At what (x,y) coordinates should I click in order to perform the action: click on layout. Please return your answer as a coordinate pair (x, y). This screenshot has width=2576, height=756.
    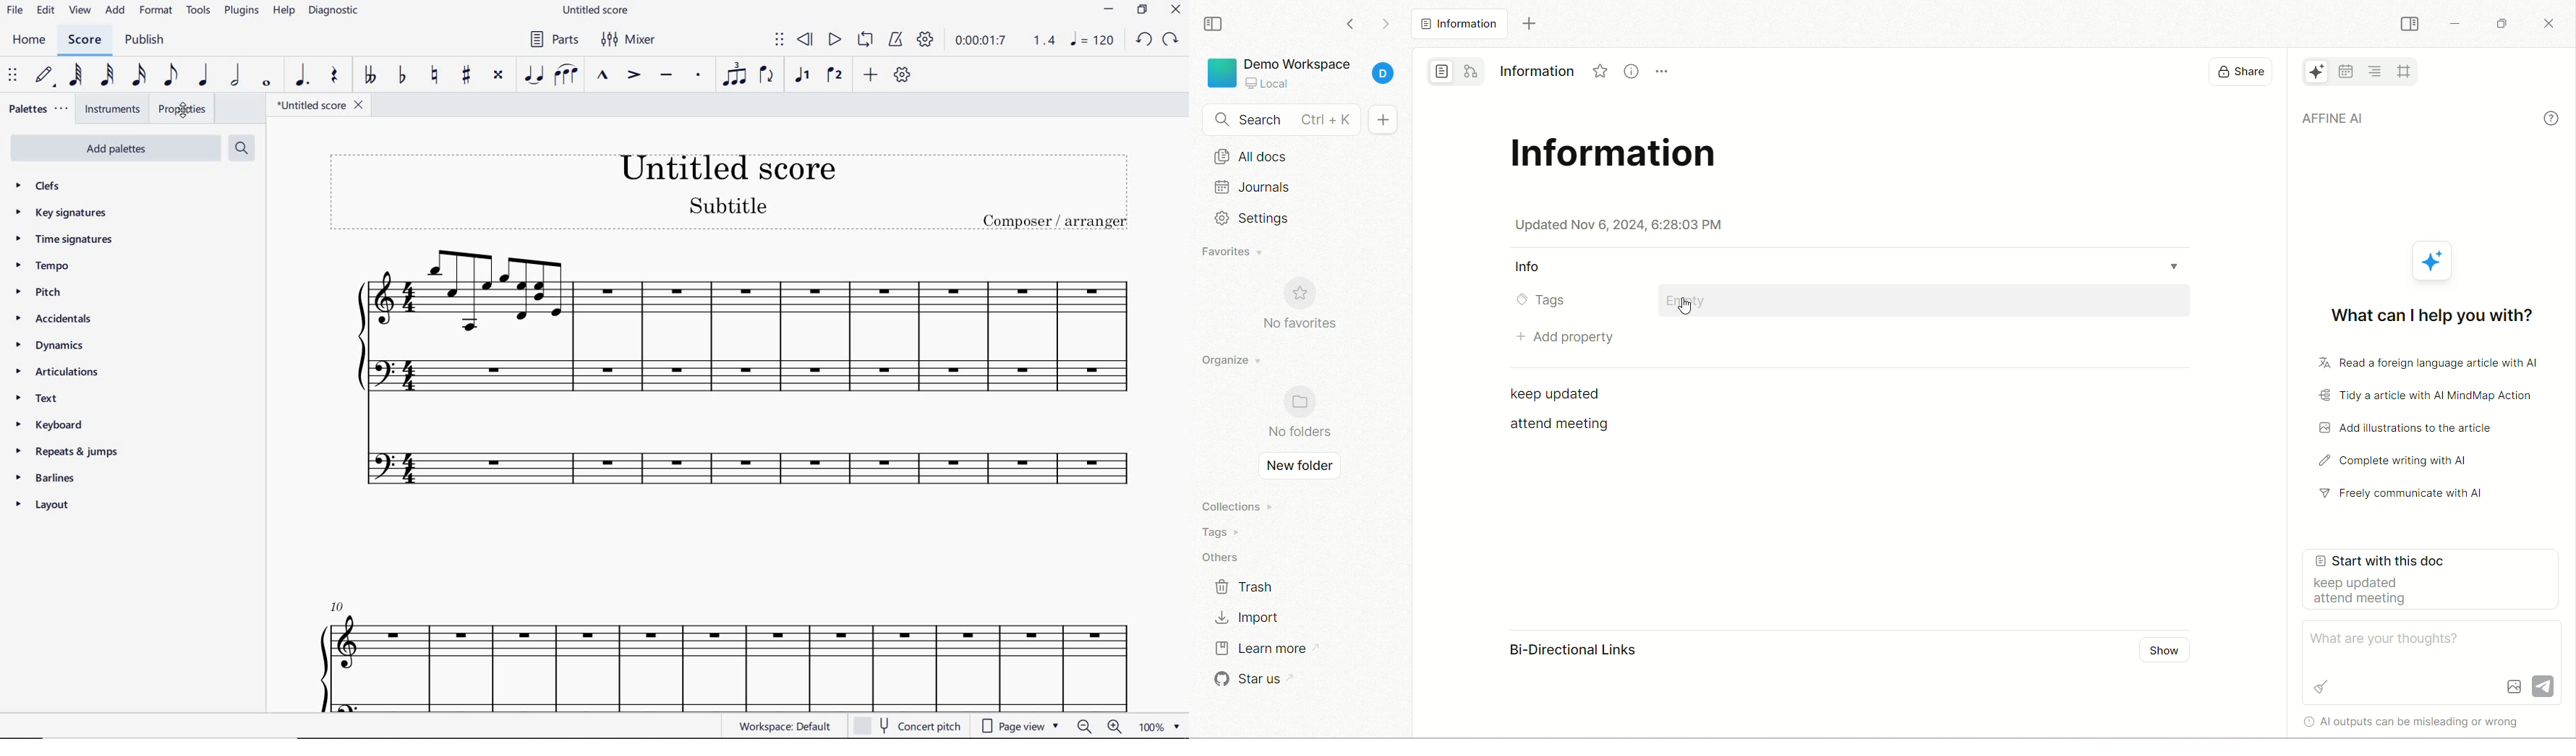
    Looking at the image, I should click on (44, 505).